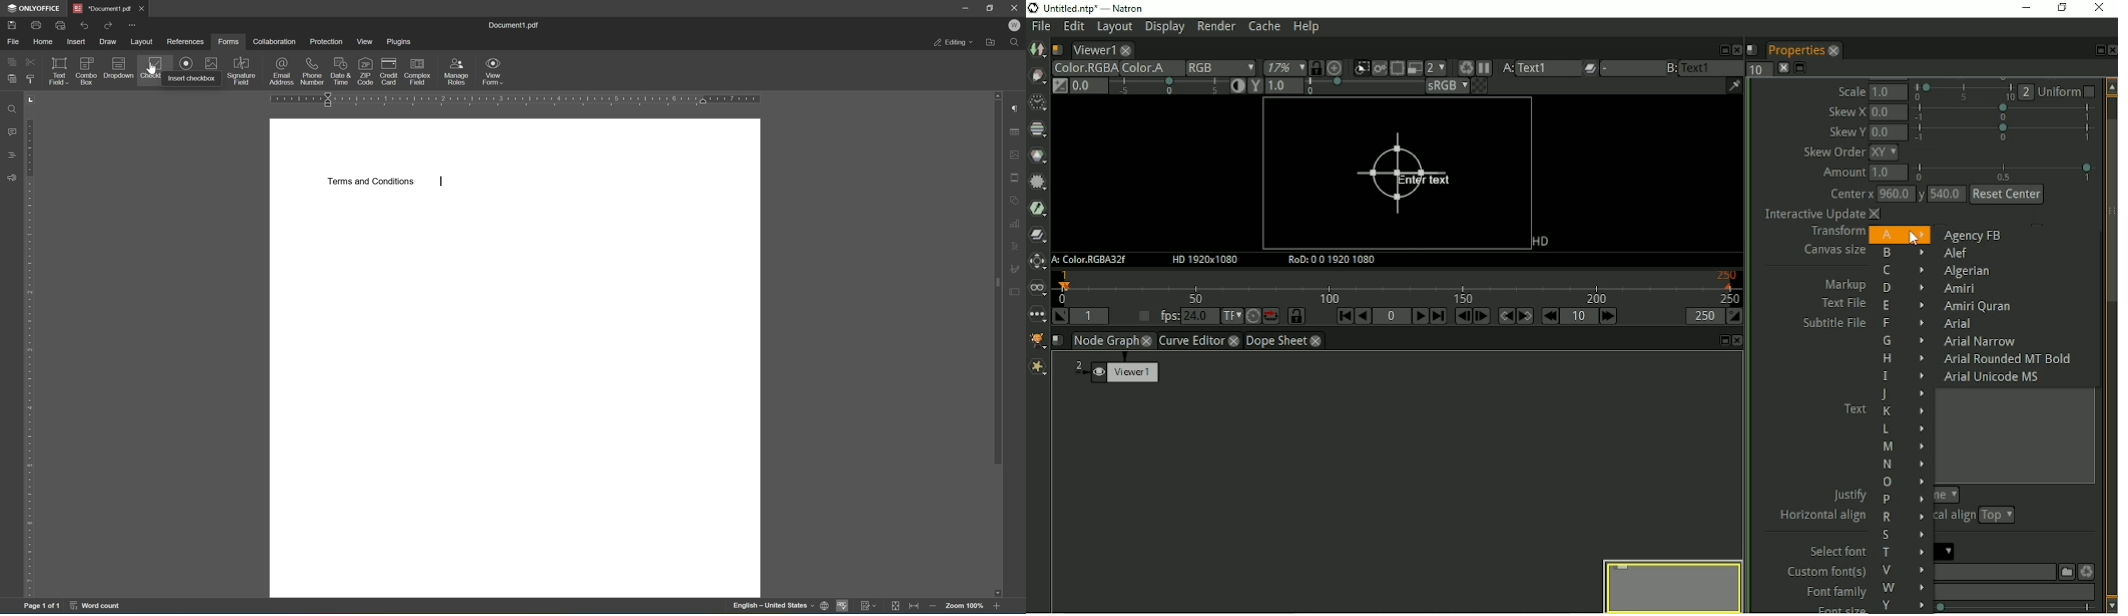  Describe the element at coordinates (77, 42) in the screenshot. I see `insert` at that location.